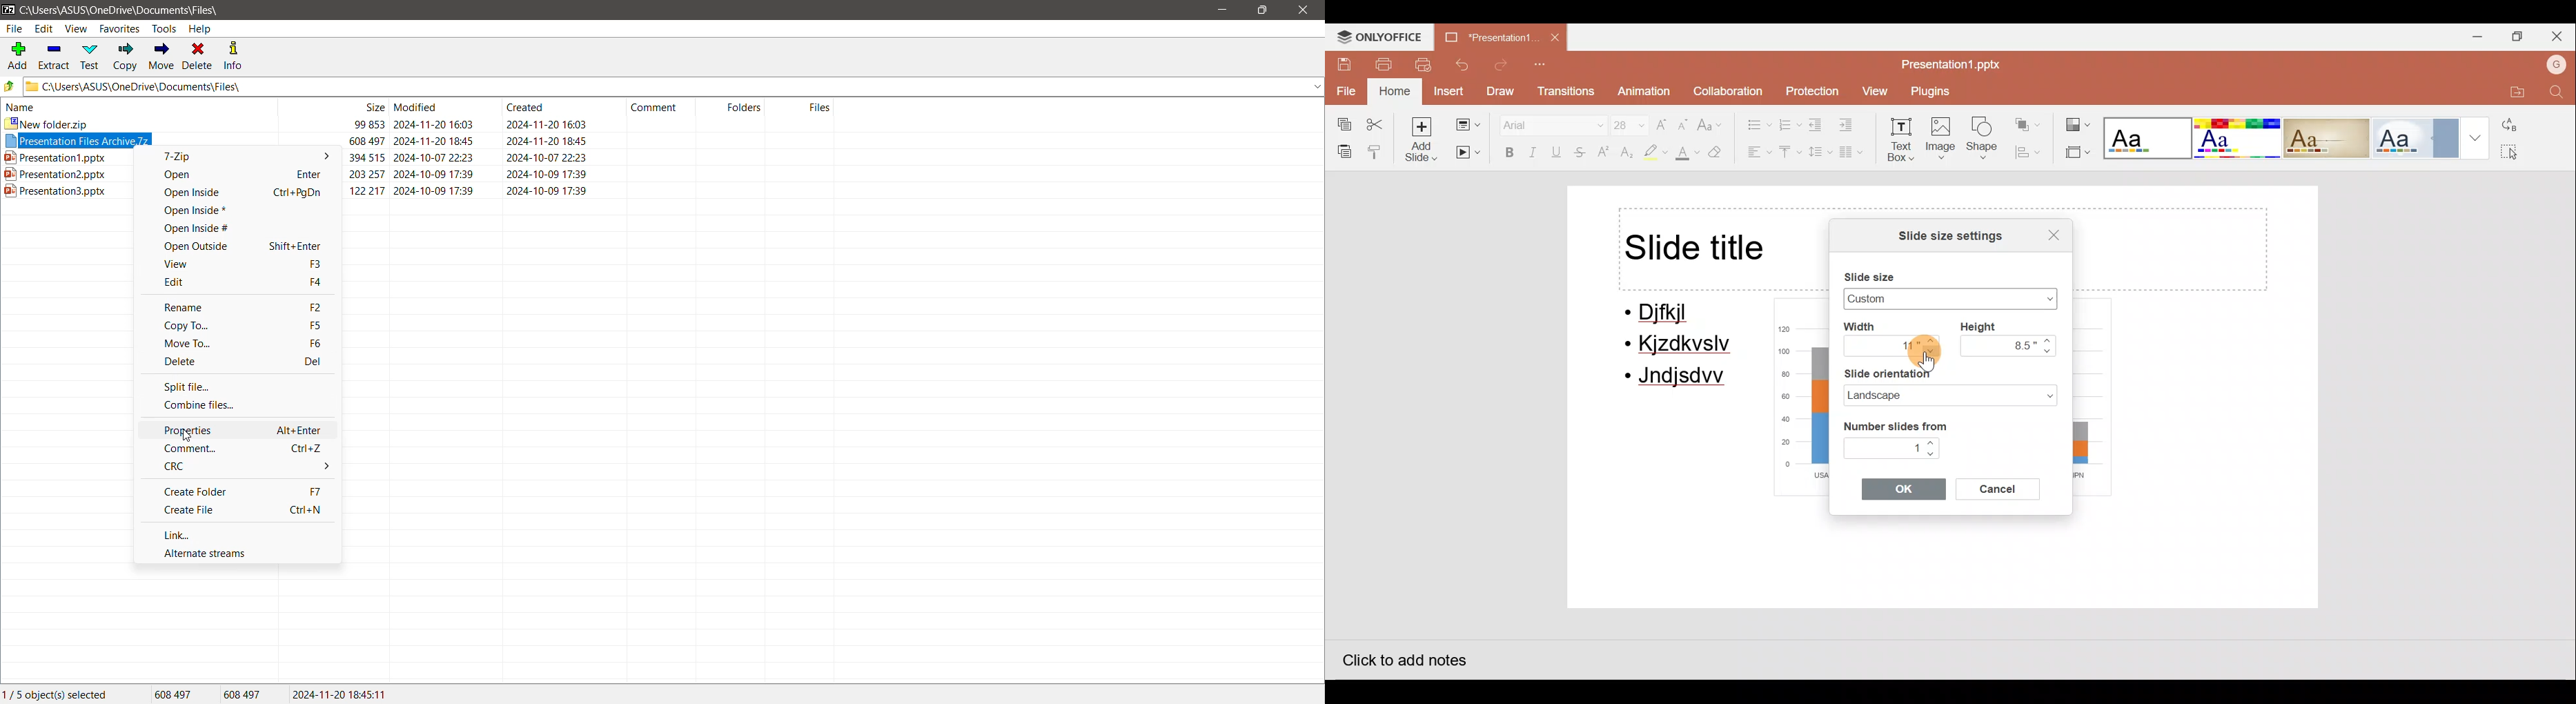 This screenshot has height=728, width=2576. What do you see at coordinates (1384, 63) in the screenshot?
I see `Print file` at bounding box center [1384, 63].